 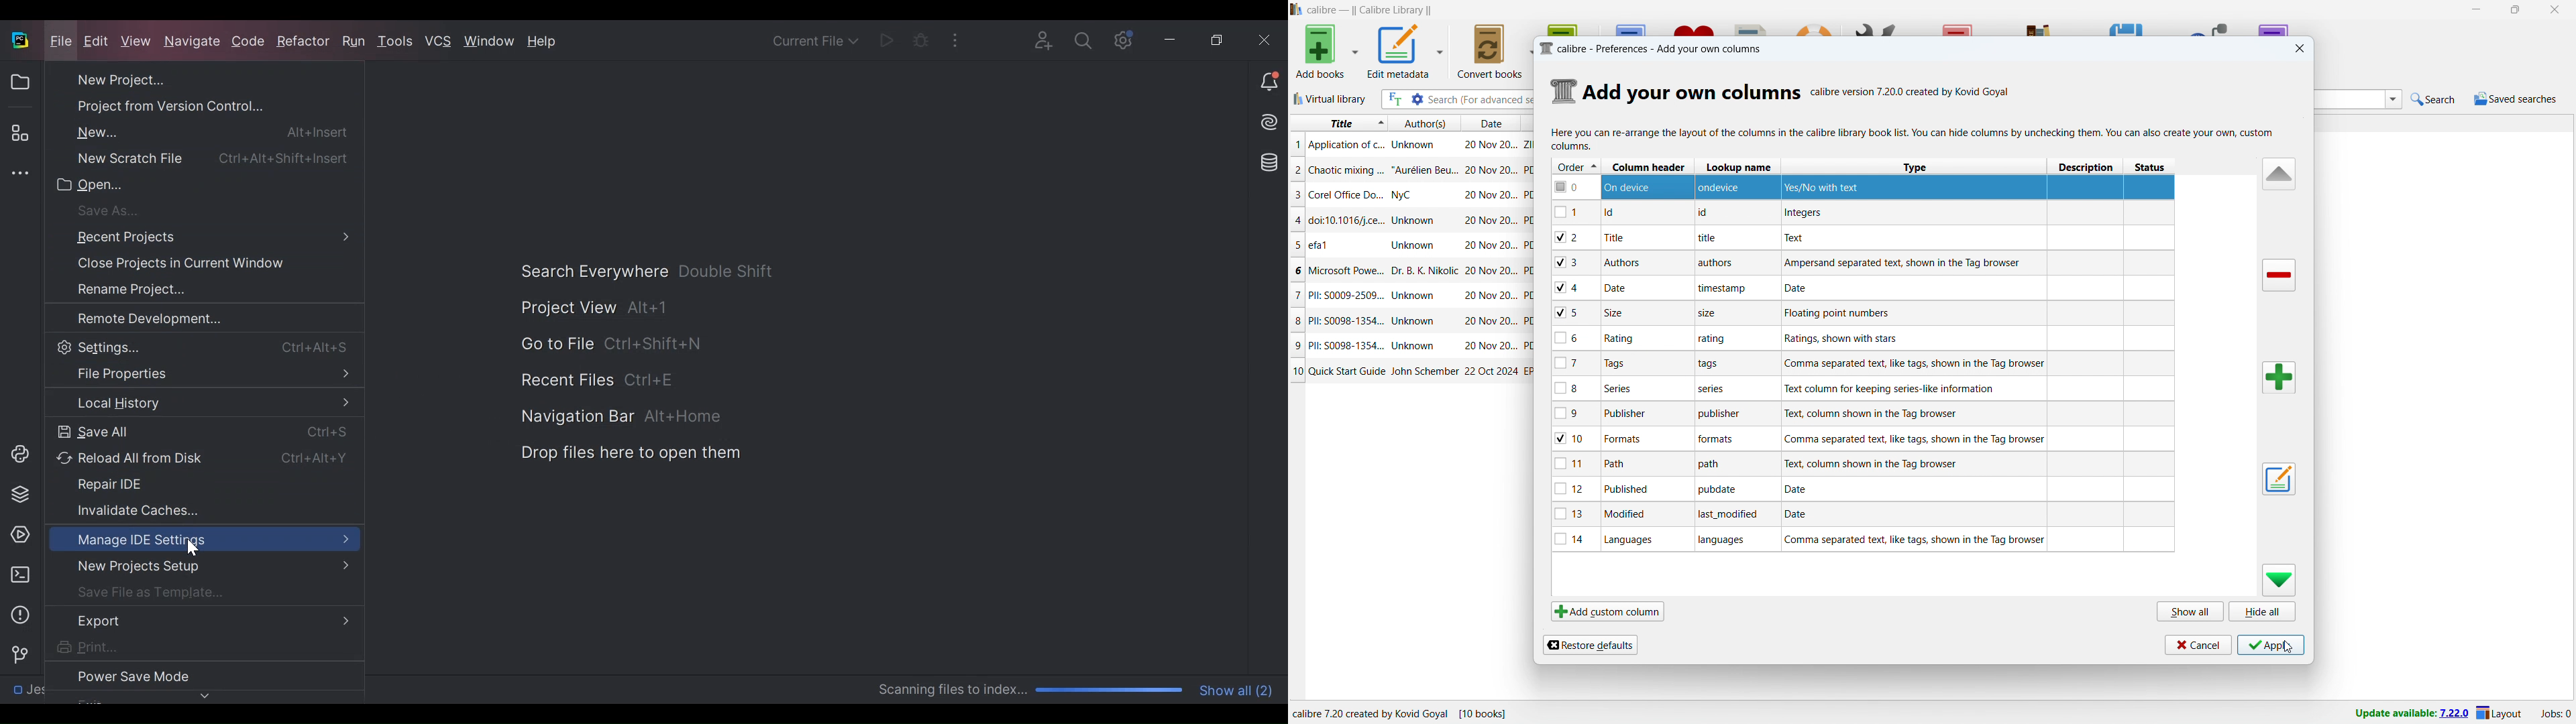 What do you see at coordinates (1330, 245) in the screenshot?
I see `title` at bounding box center [1330, 245].